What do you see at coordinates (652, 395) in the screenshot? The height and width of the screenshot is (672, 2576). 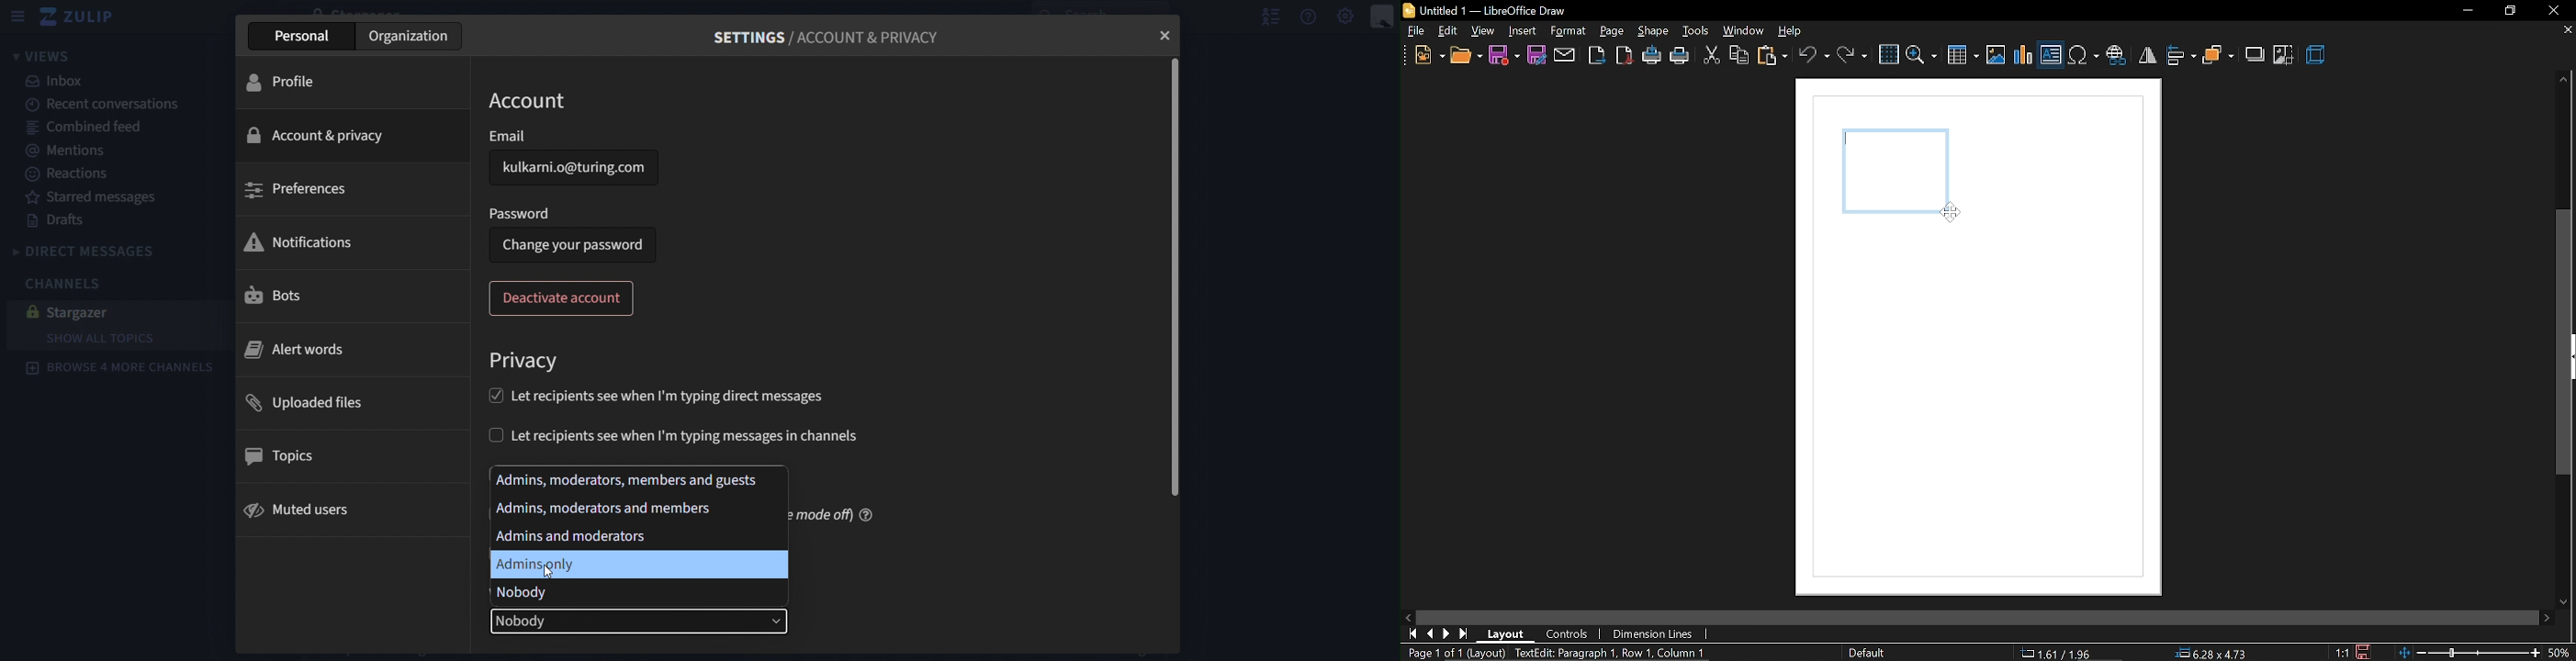 I see `let recipients see when Im typing direct messages` at bounding box center [652, 395].